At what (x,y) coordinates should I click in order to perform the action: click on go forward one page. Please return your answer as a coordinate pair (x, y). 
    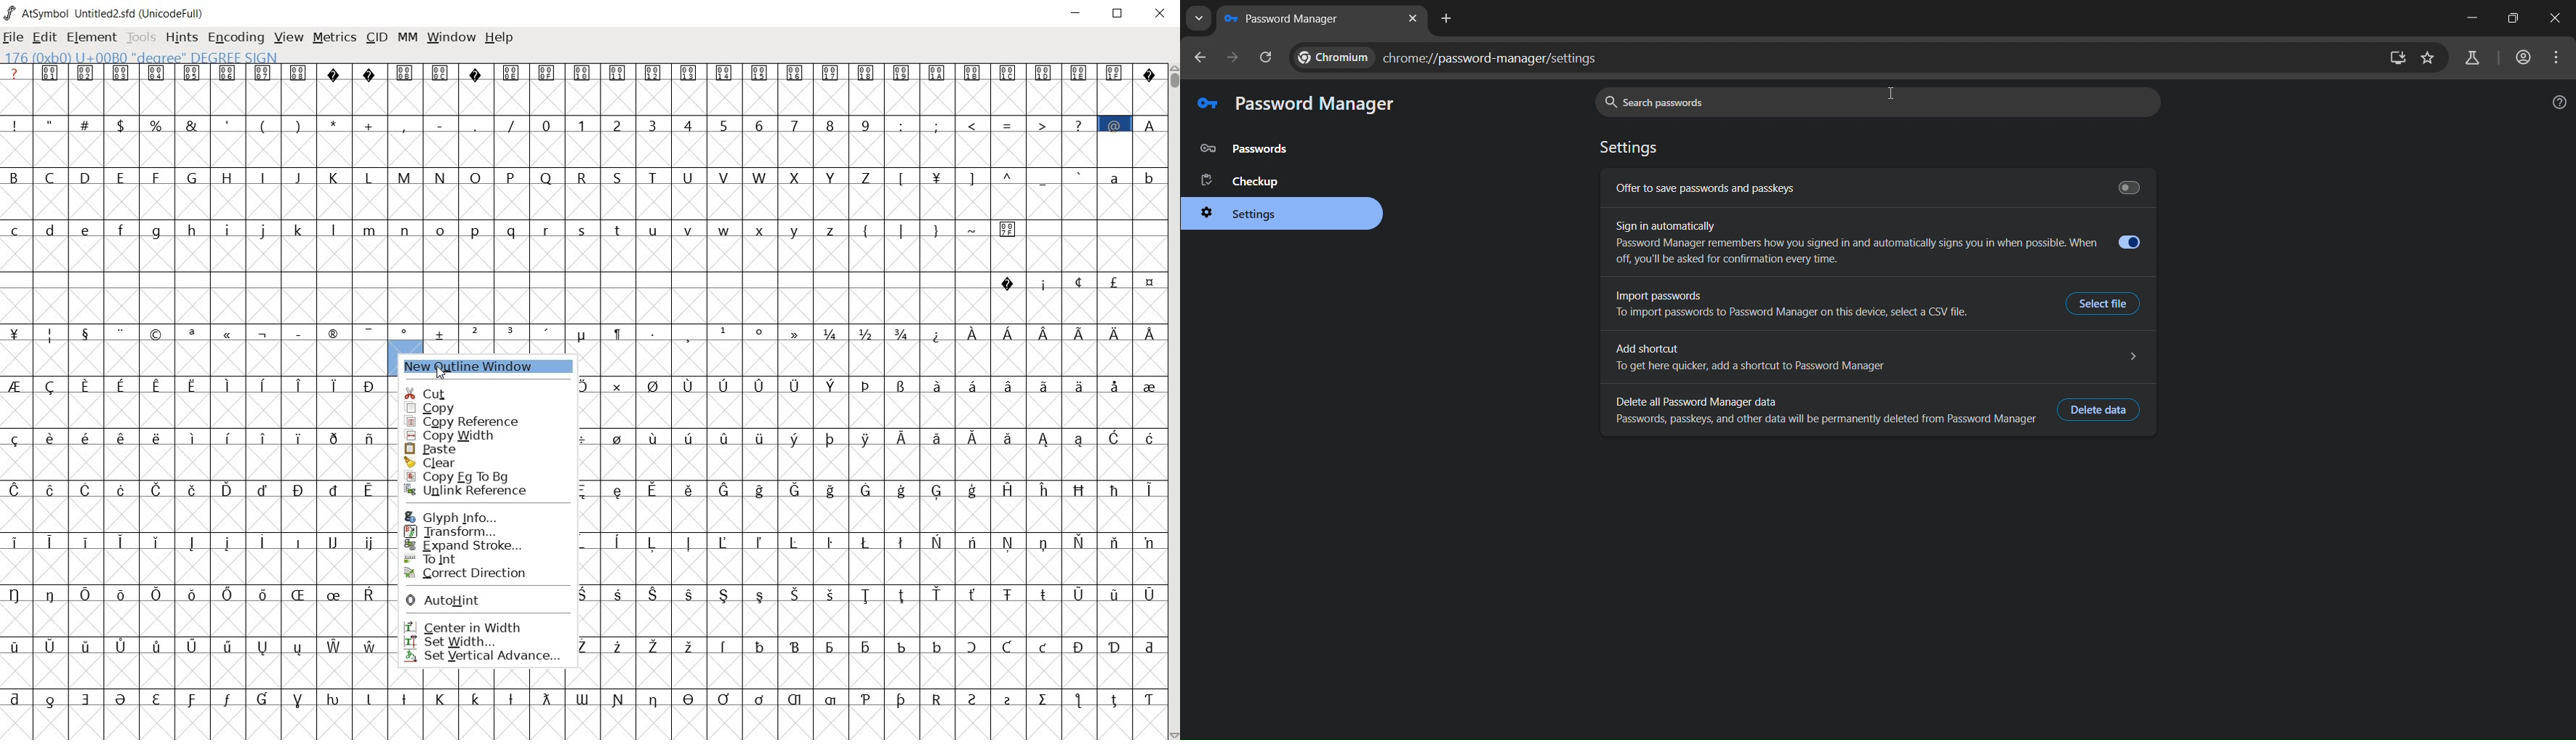
    Looking at the image, I should click on (1232, 59).